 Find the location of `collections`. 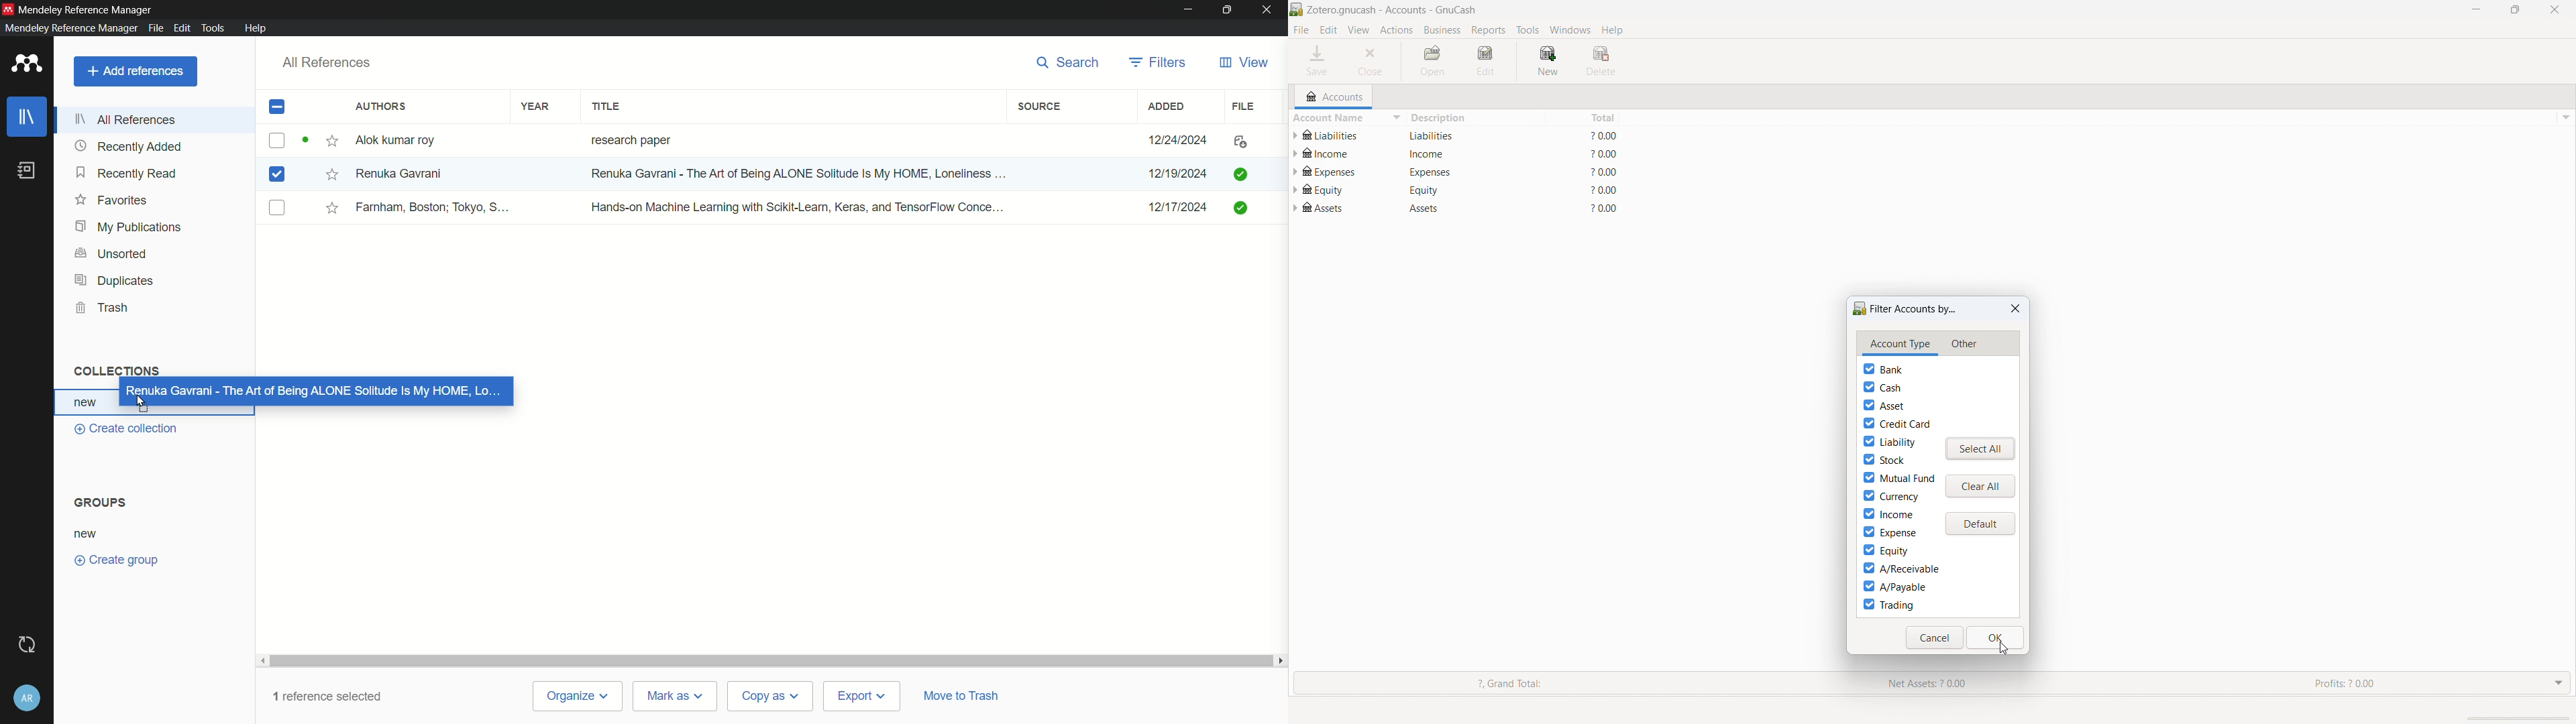

collections is located at coordinates (116, 372).